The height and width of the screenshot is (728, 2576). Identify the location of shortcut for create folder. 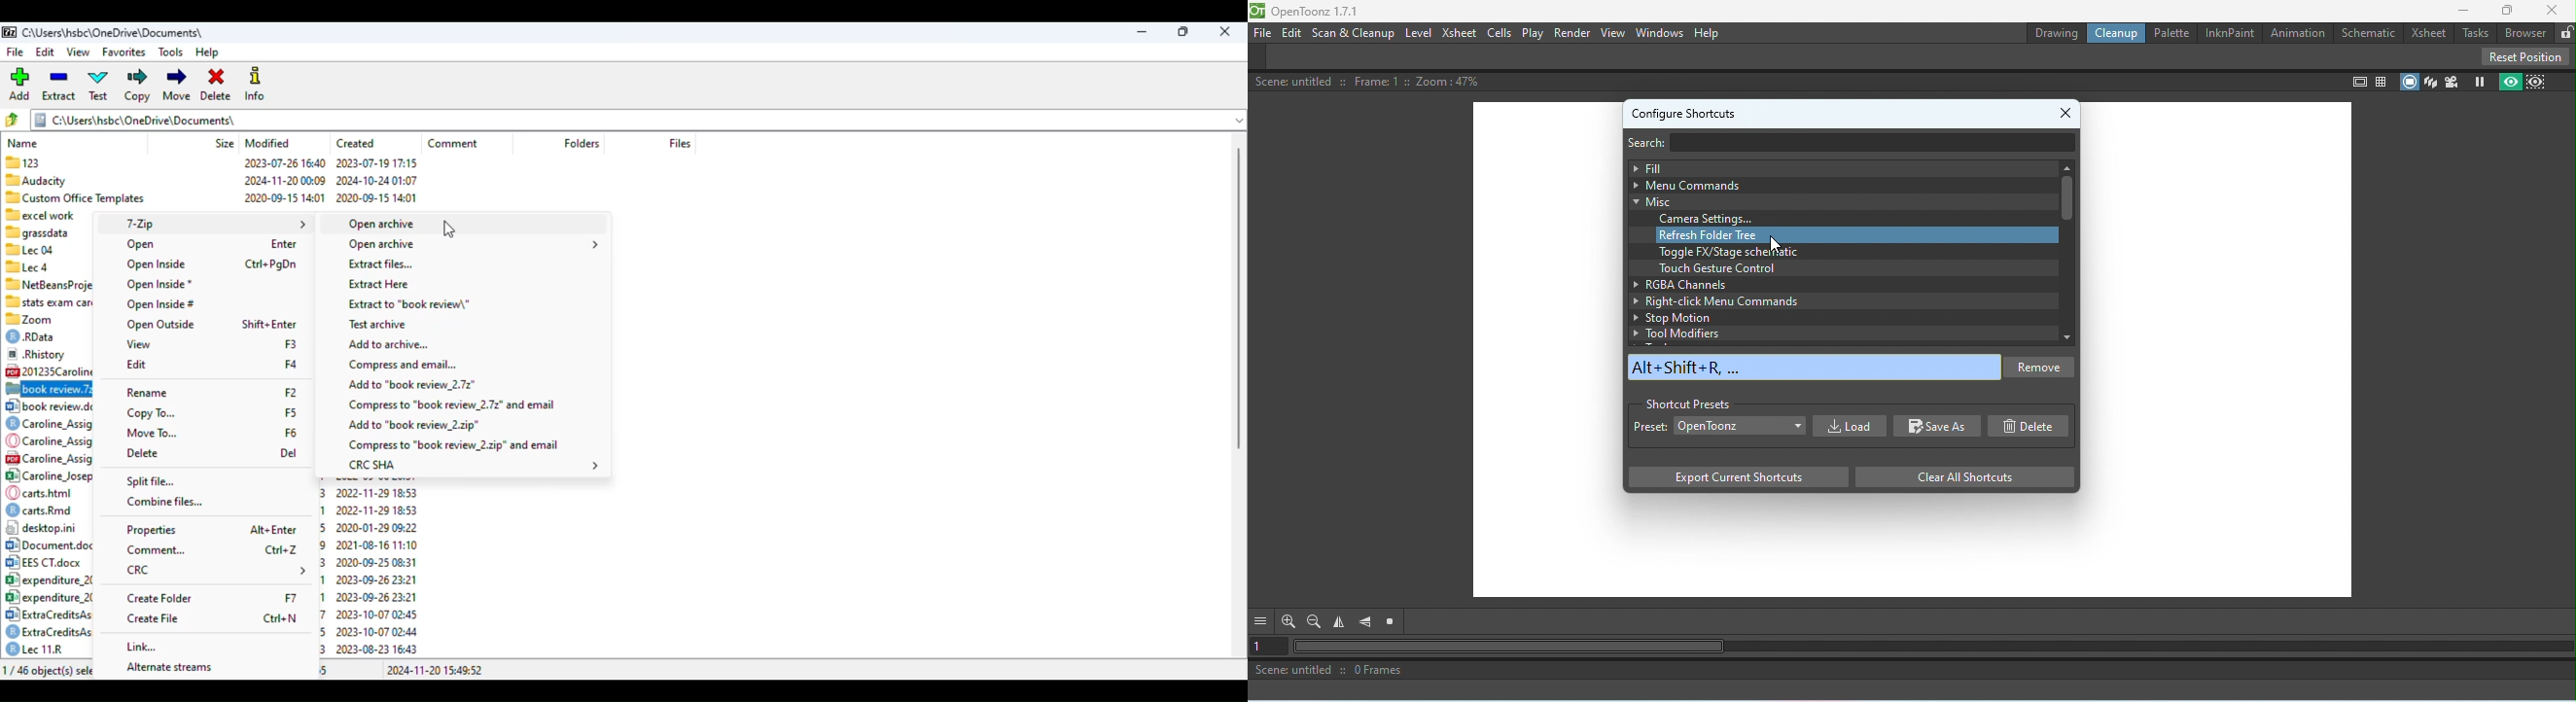
(290, 598).